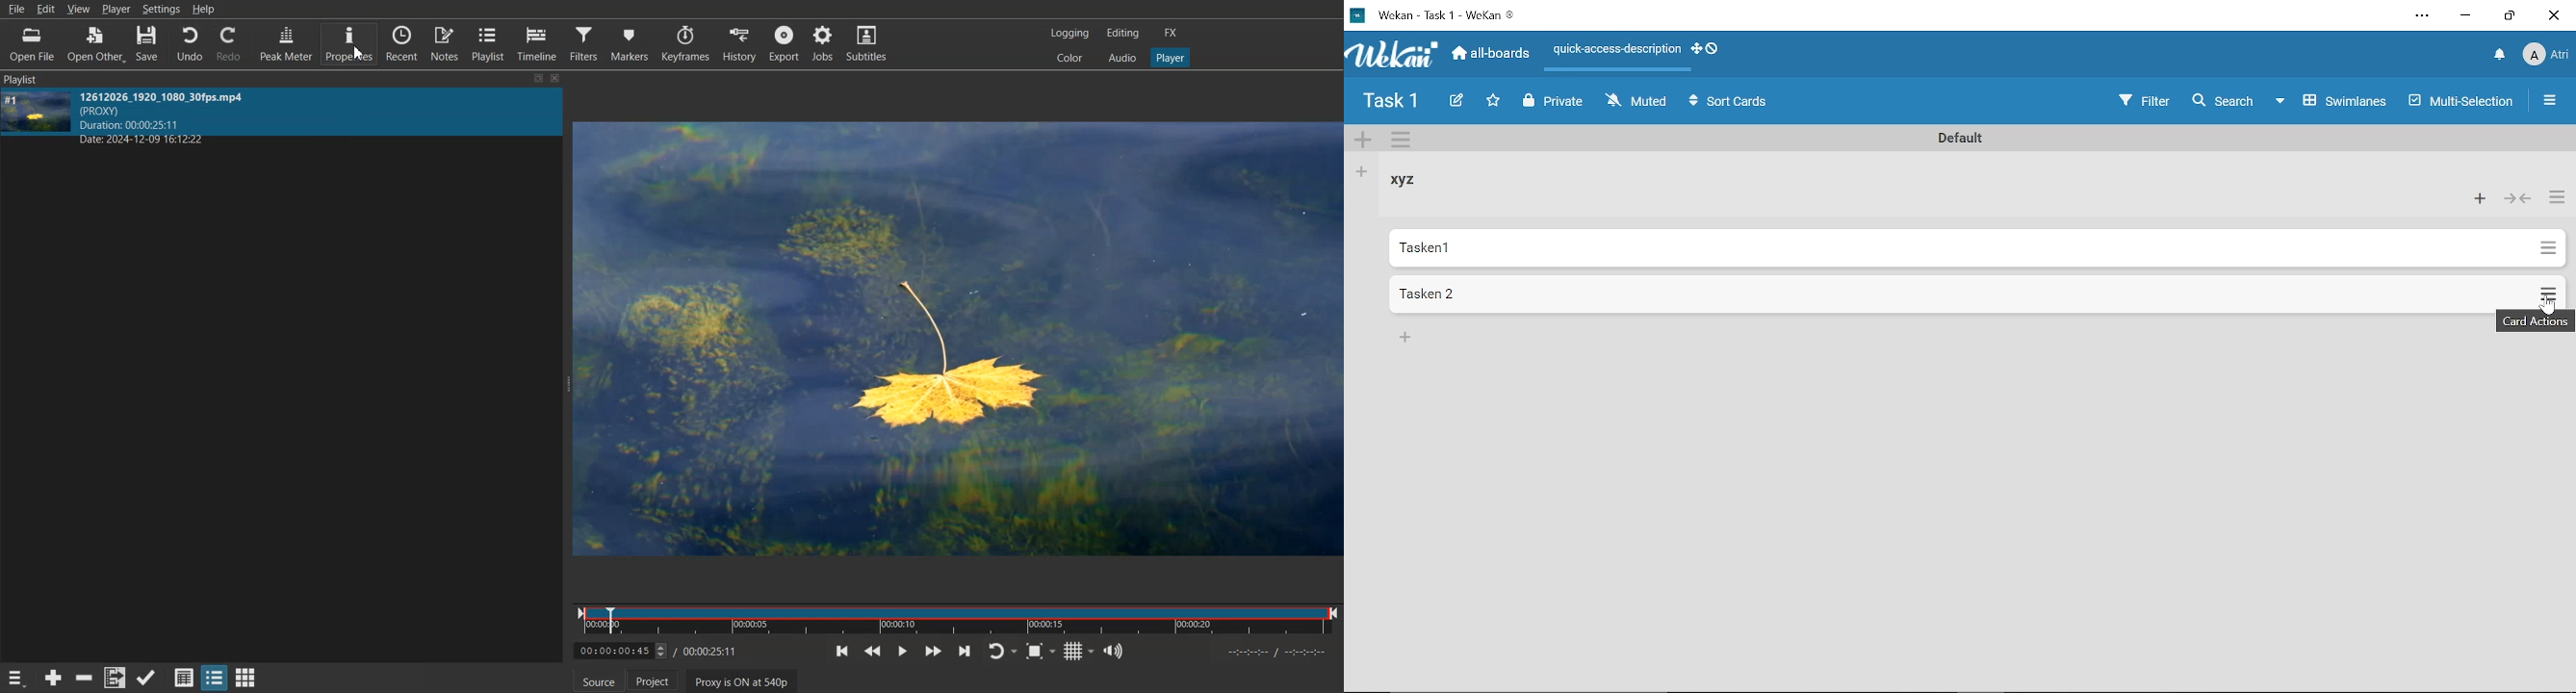  I want to click on Redo, so click(232, 43).